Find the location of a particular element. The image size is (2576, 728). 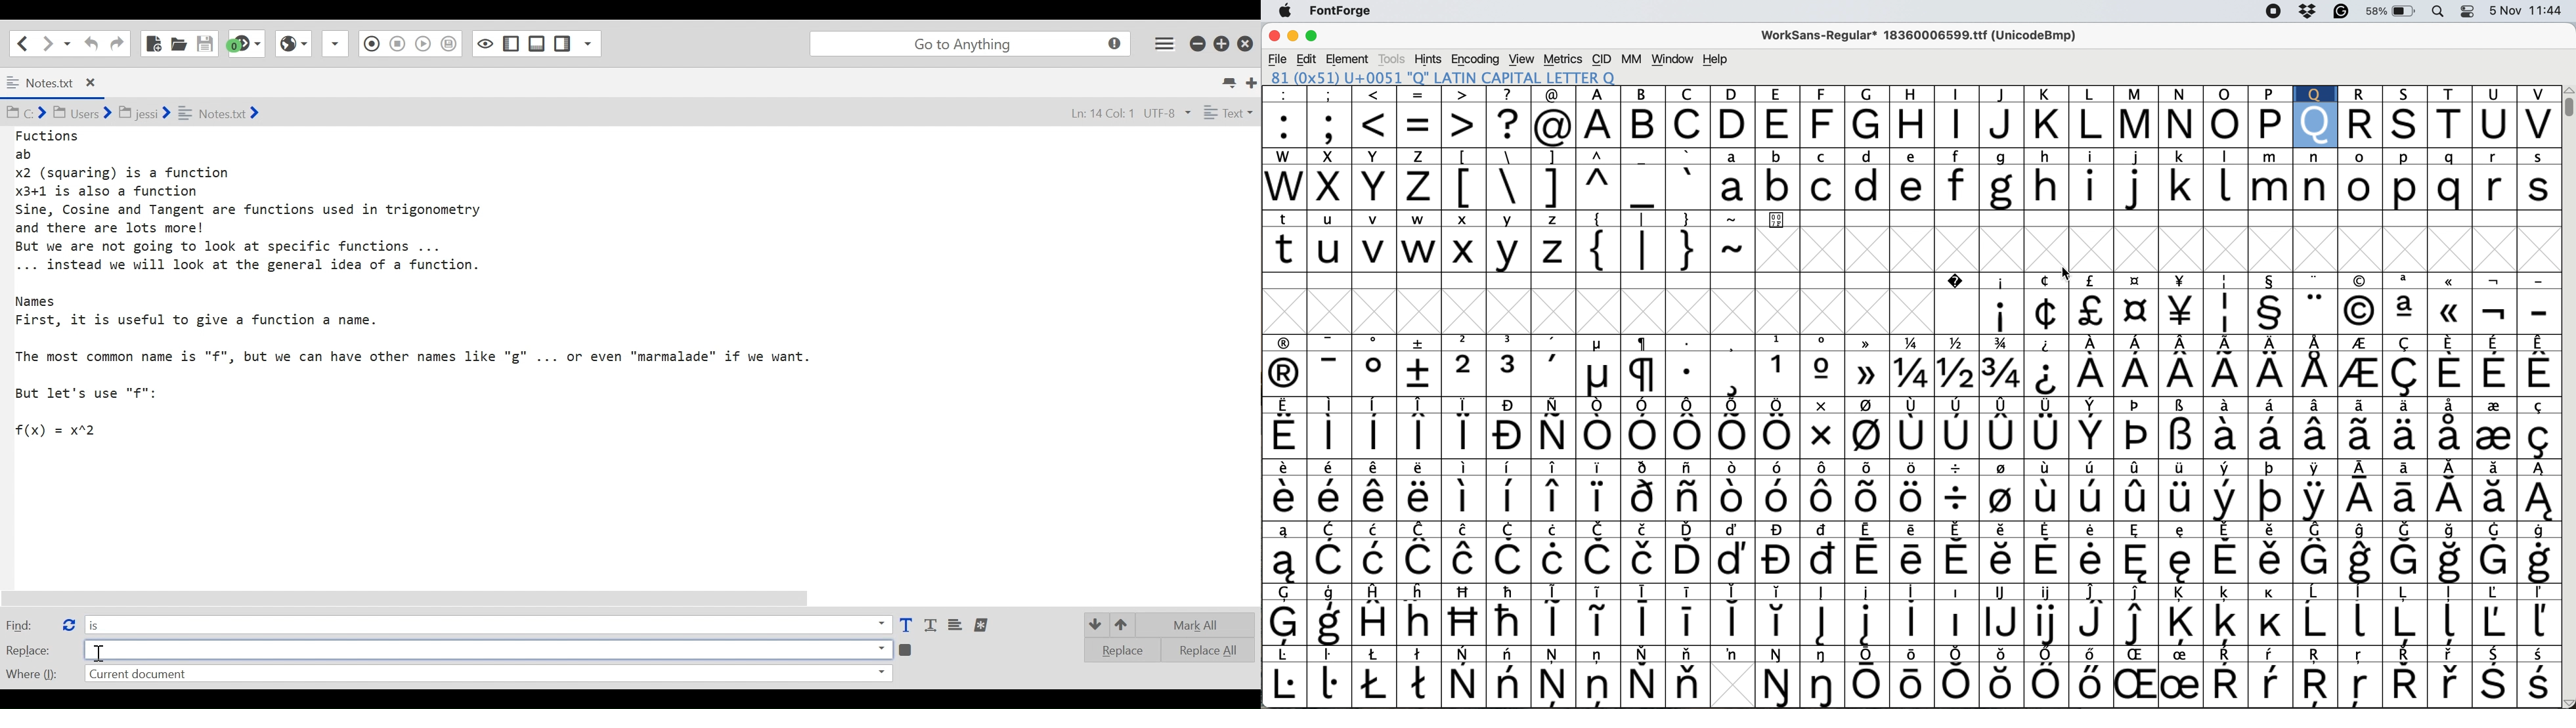

Replace All is located at coordinates (1199, 649).